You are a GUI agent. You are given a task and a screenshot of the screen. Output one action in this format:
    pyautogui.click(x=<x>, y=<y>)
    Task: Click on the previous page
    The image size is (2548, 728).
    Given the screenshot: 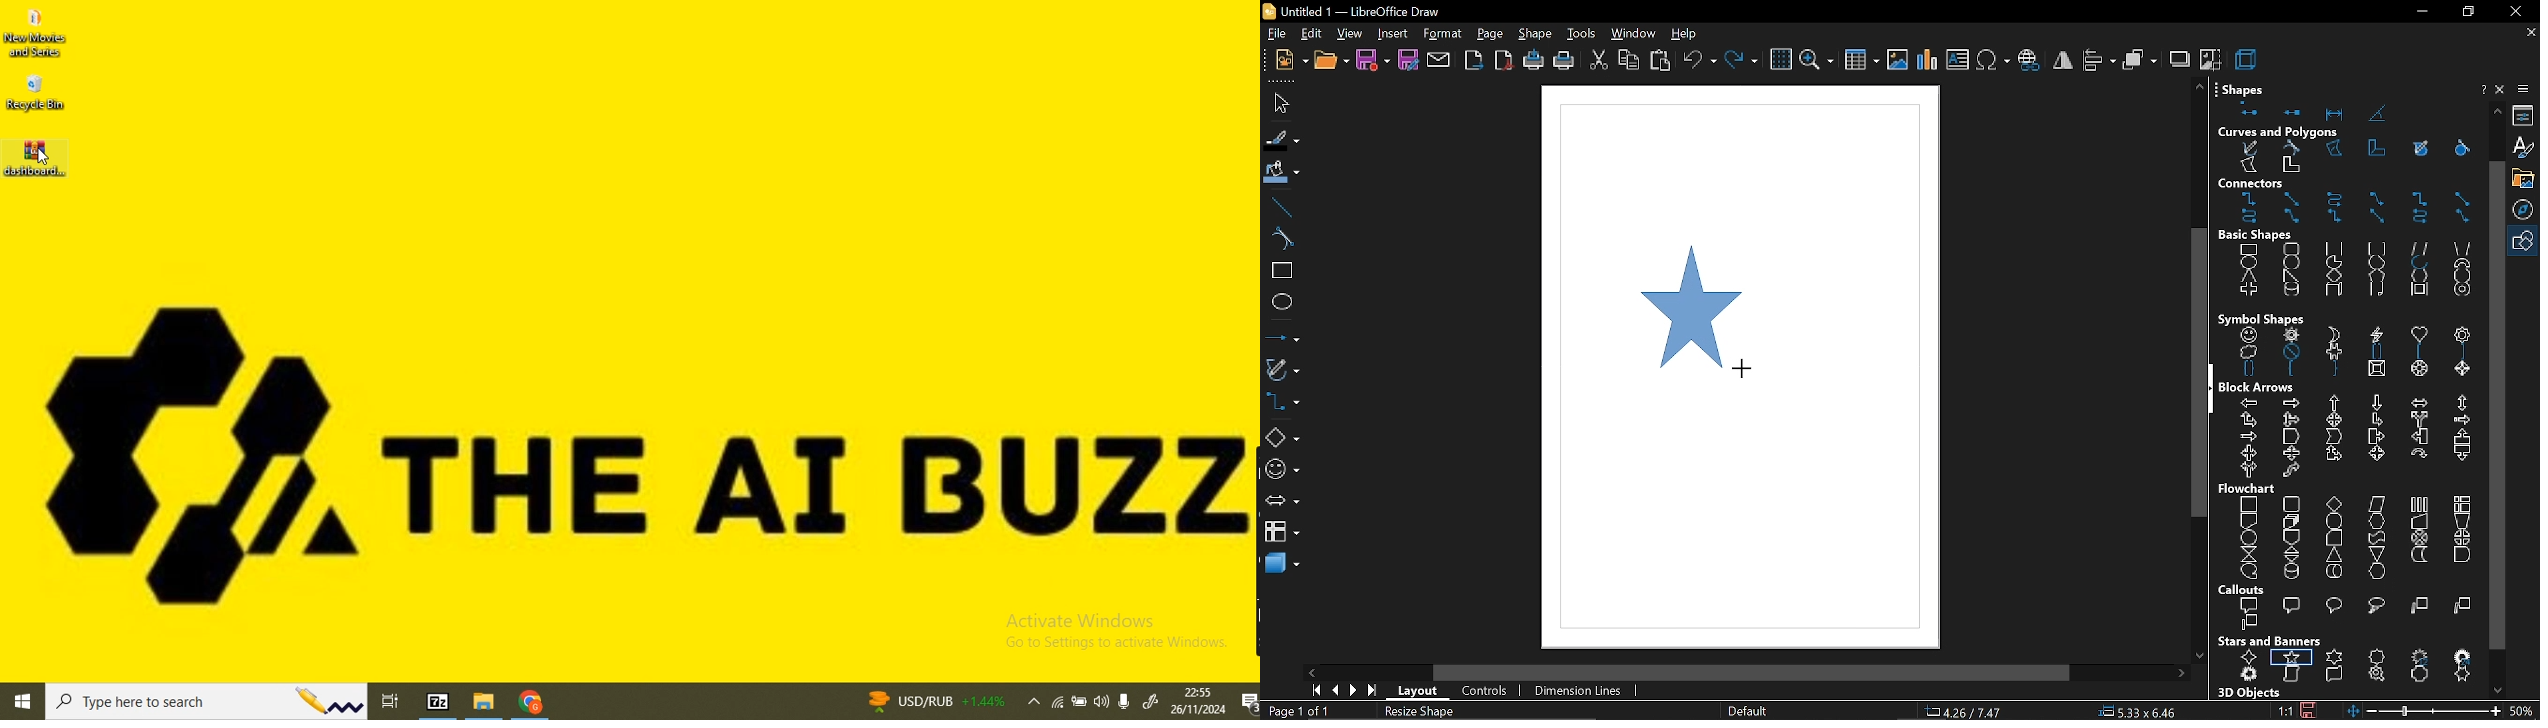 What is the action you would take?
    pyautogui.click(x=1335, y=691)
    